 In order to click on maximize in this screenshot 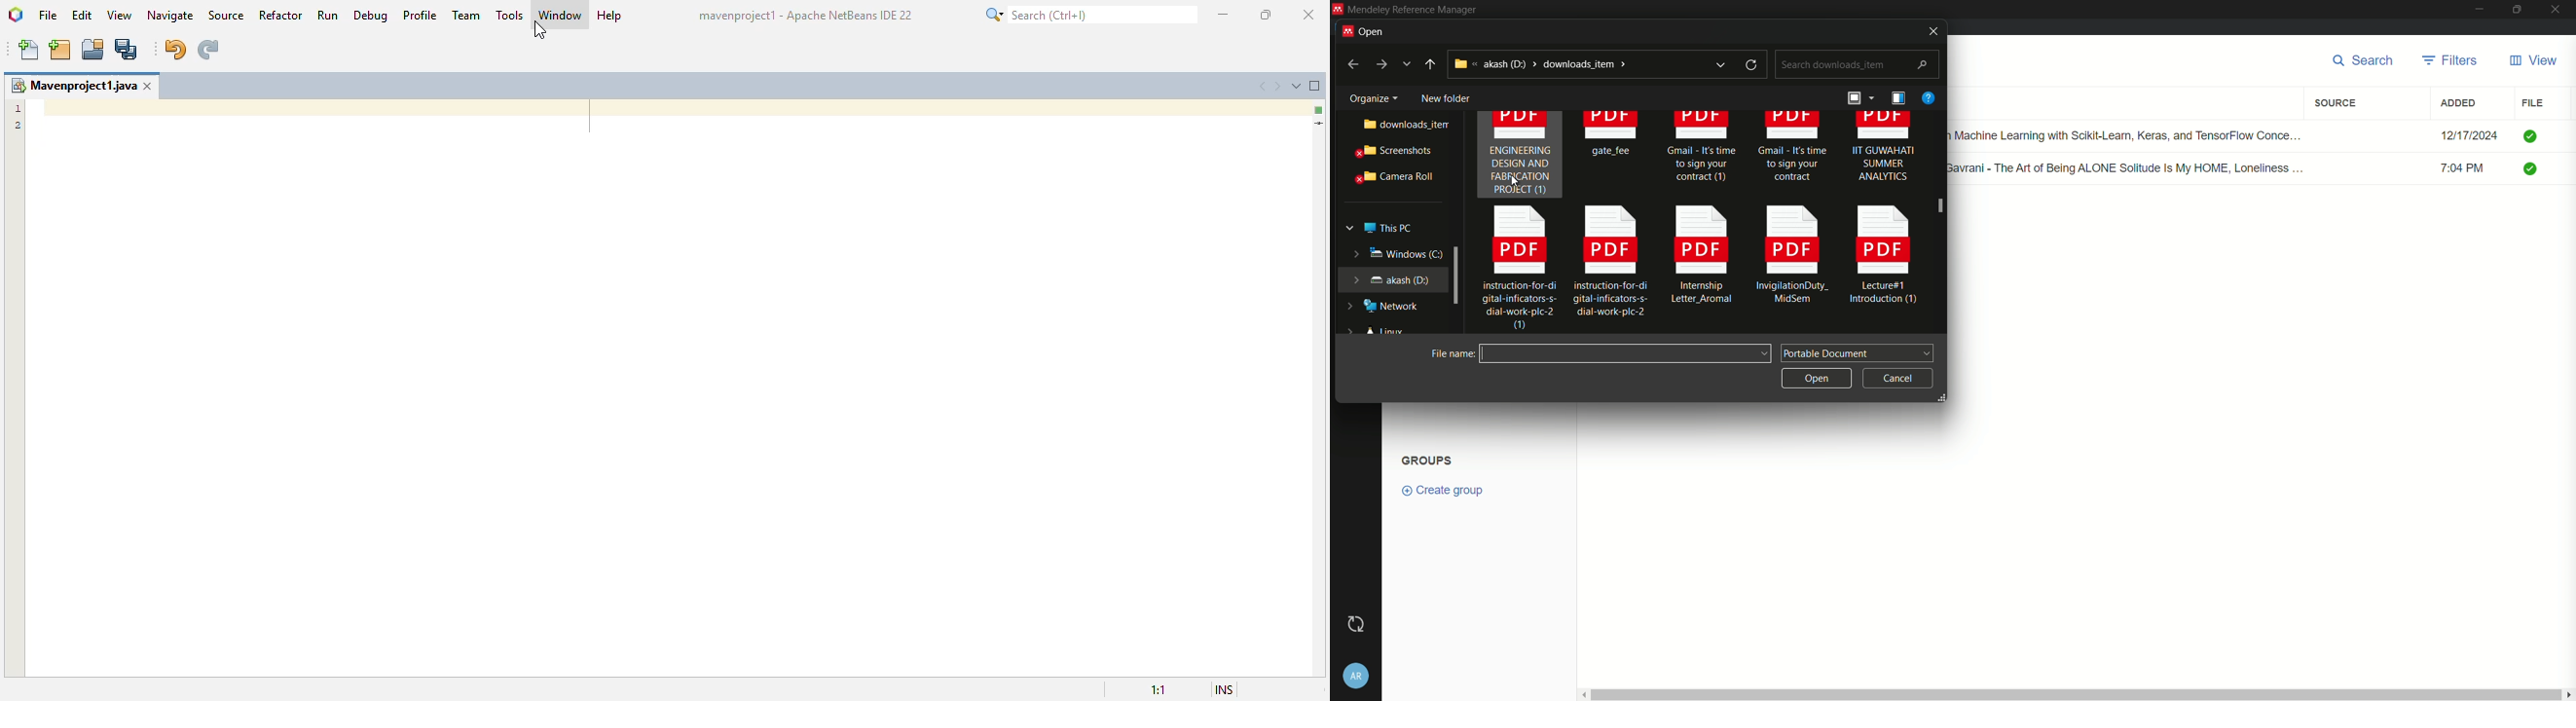, I will do `click(2518, 10)`.